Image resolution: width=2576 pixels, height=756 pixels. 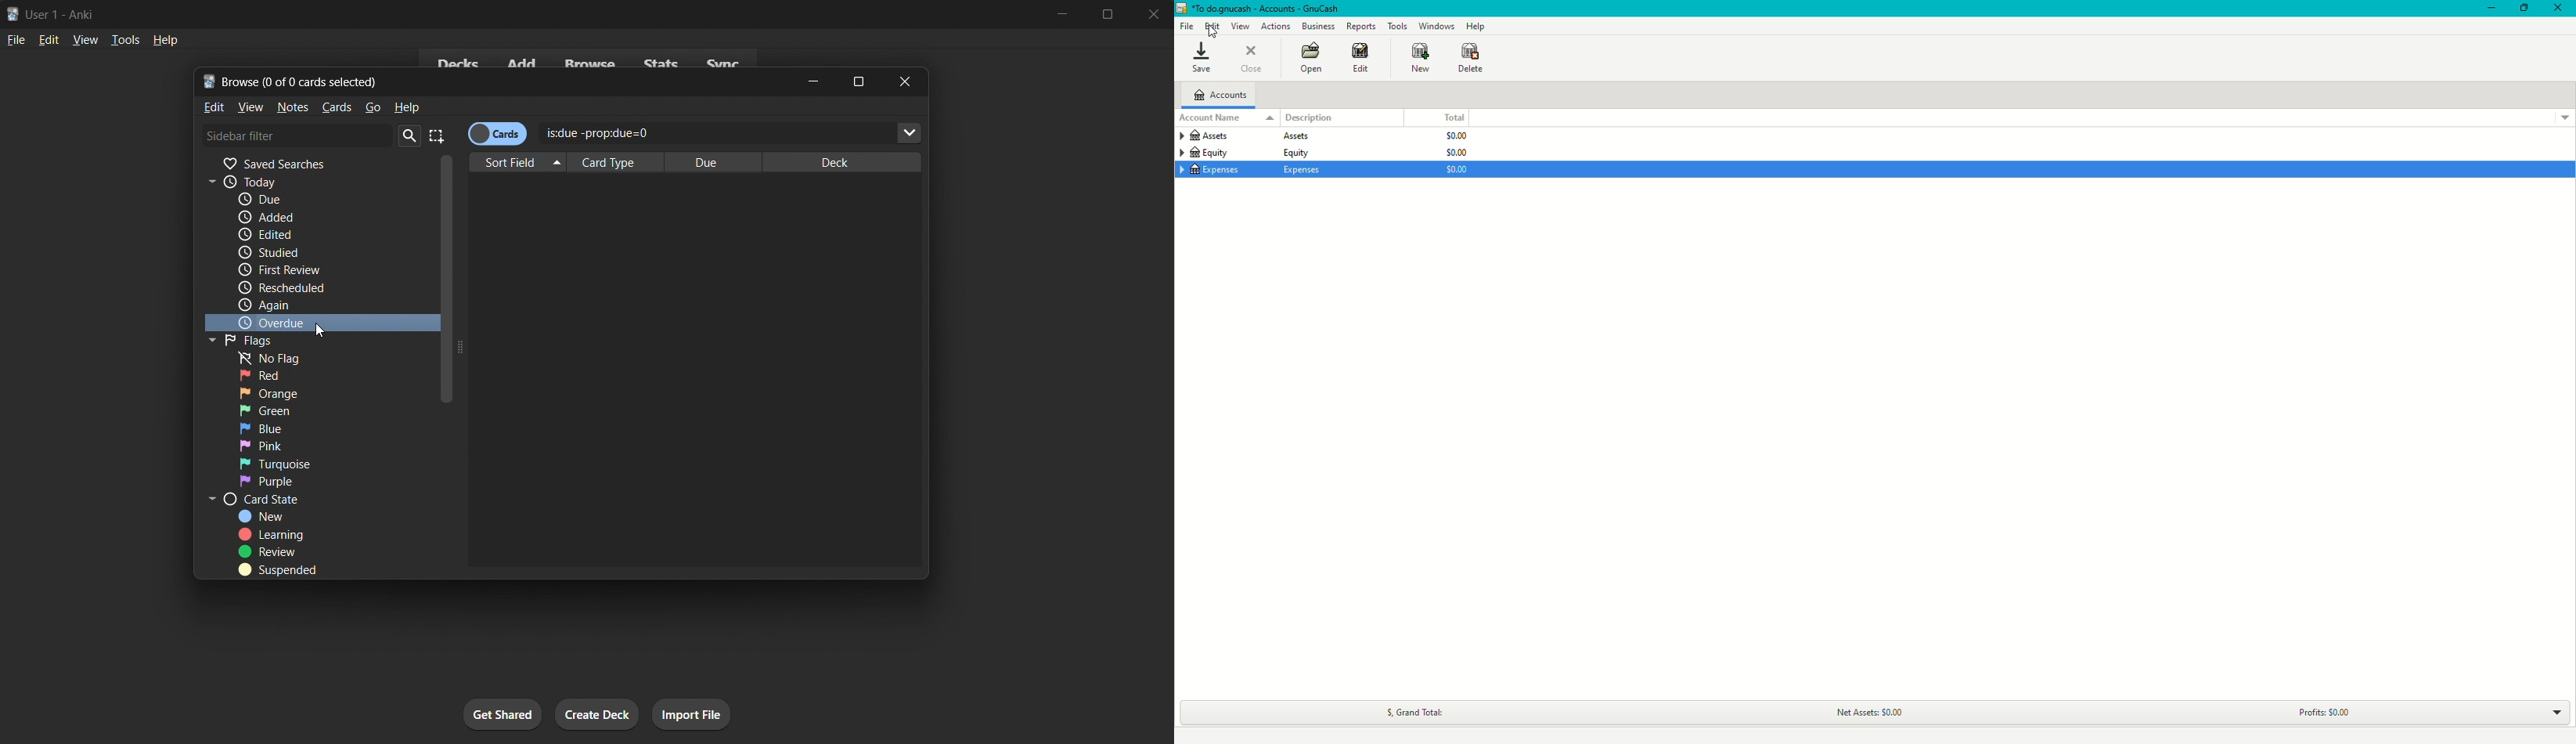 I want to click on cards/notes toggle, so click(x=496, y=133).